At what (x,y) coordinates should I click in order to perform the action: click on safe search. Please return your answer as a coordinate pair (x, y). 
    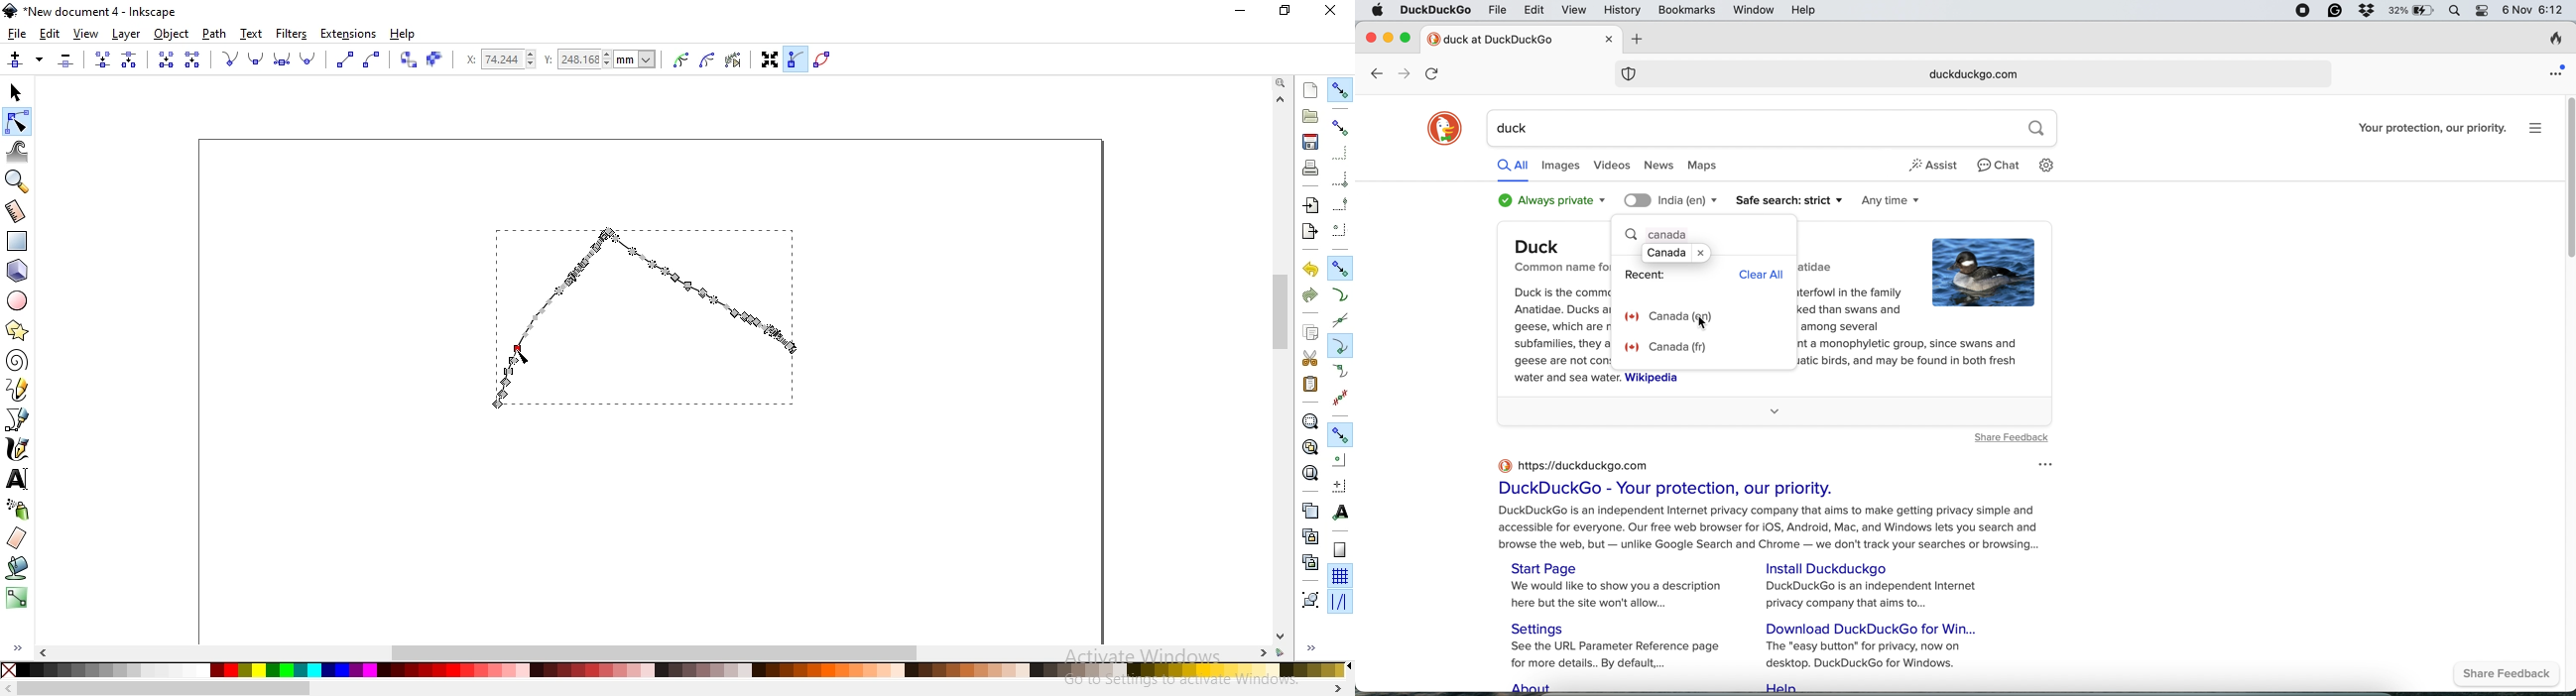
    Looking at the image, I should click on (1789, 201).